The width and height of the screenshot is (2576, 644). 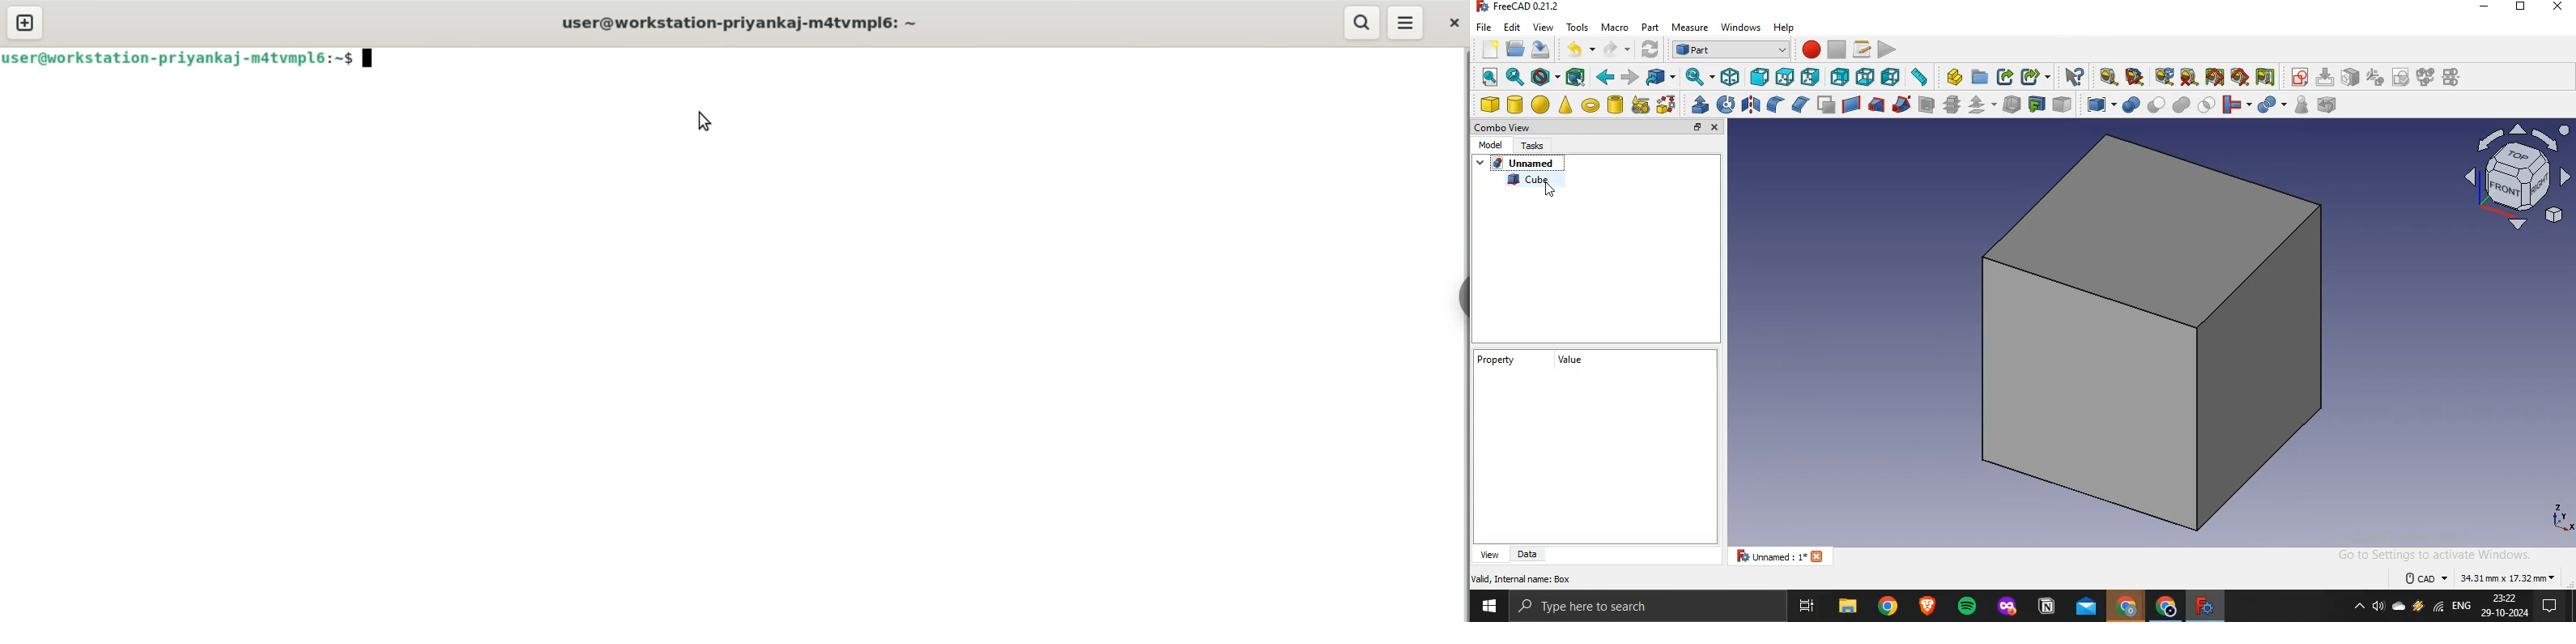 I want to click on Menu, so click(x=1407, y=22).